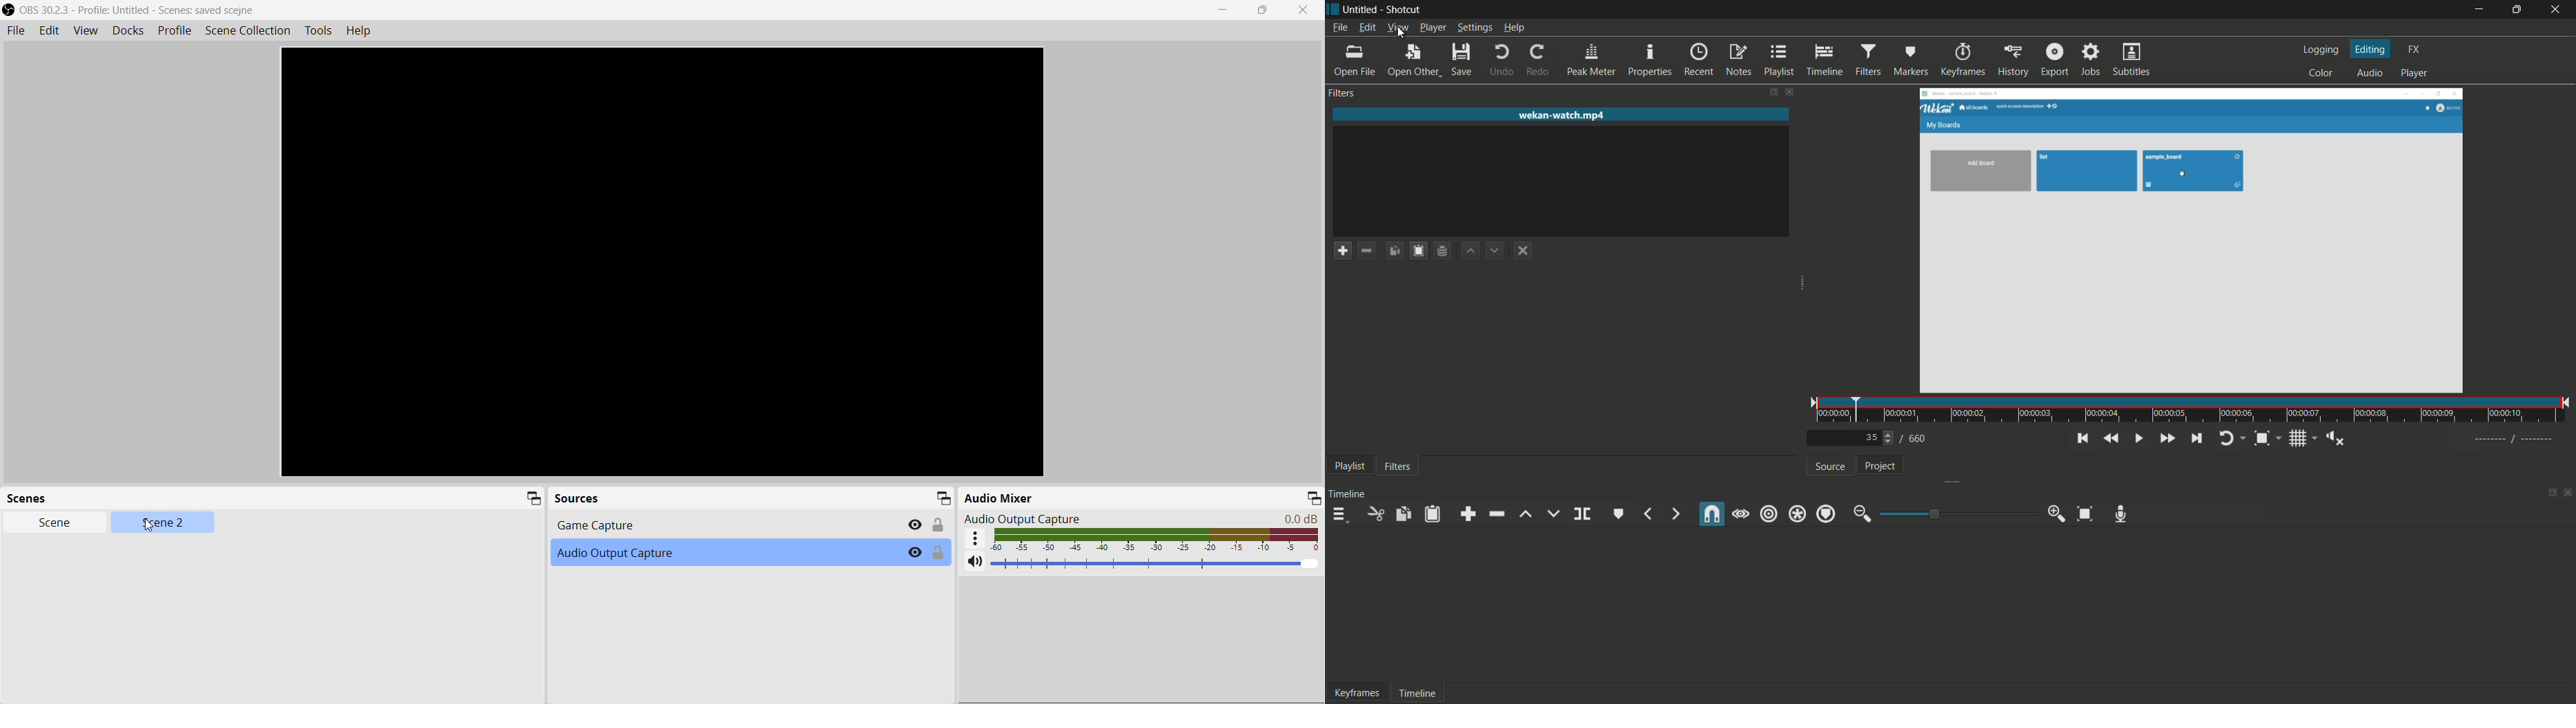 The width and height of the screenshot is (2576, 728). I want to click on Close, so click(1304, 10).